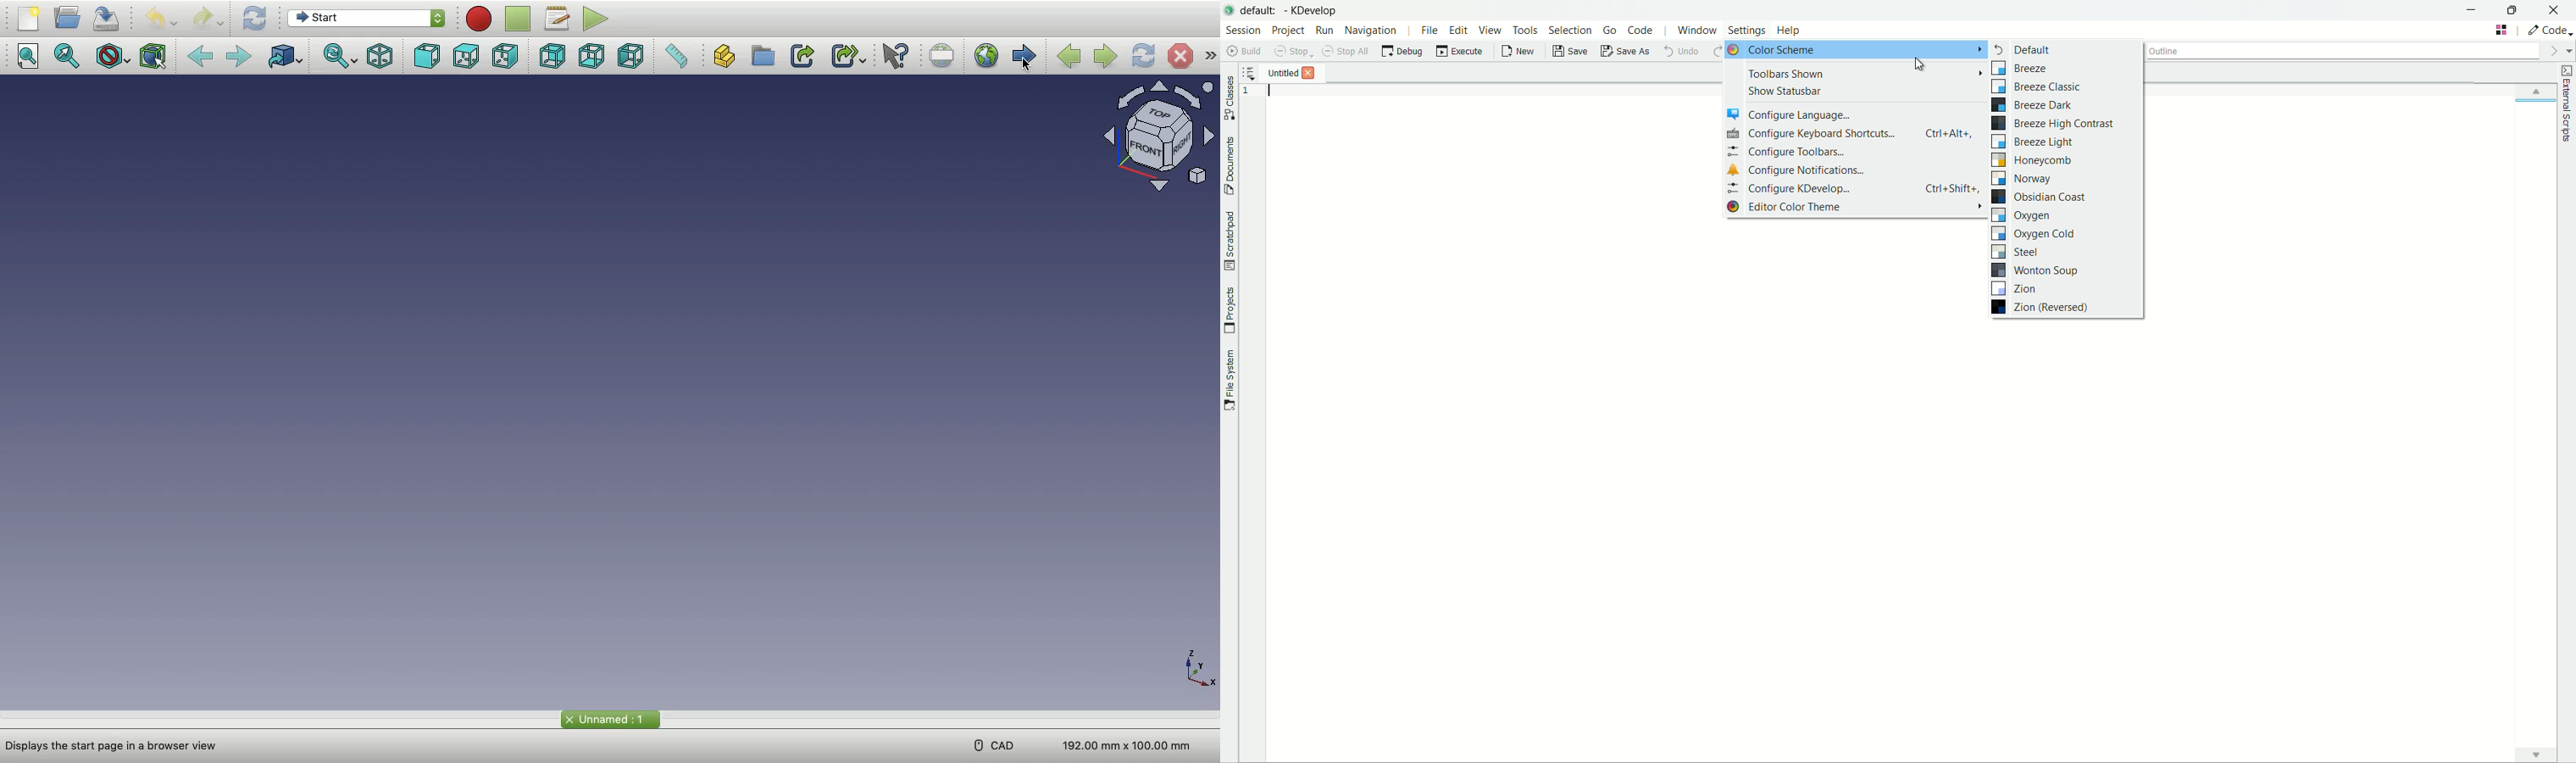 The width and height of the screenshot is (2576, 784). Describe the element at coordinates (68, 19) in the screenshot. I see `Open` at that location.